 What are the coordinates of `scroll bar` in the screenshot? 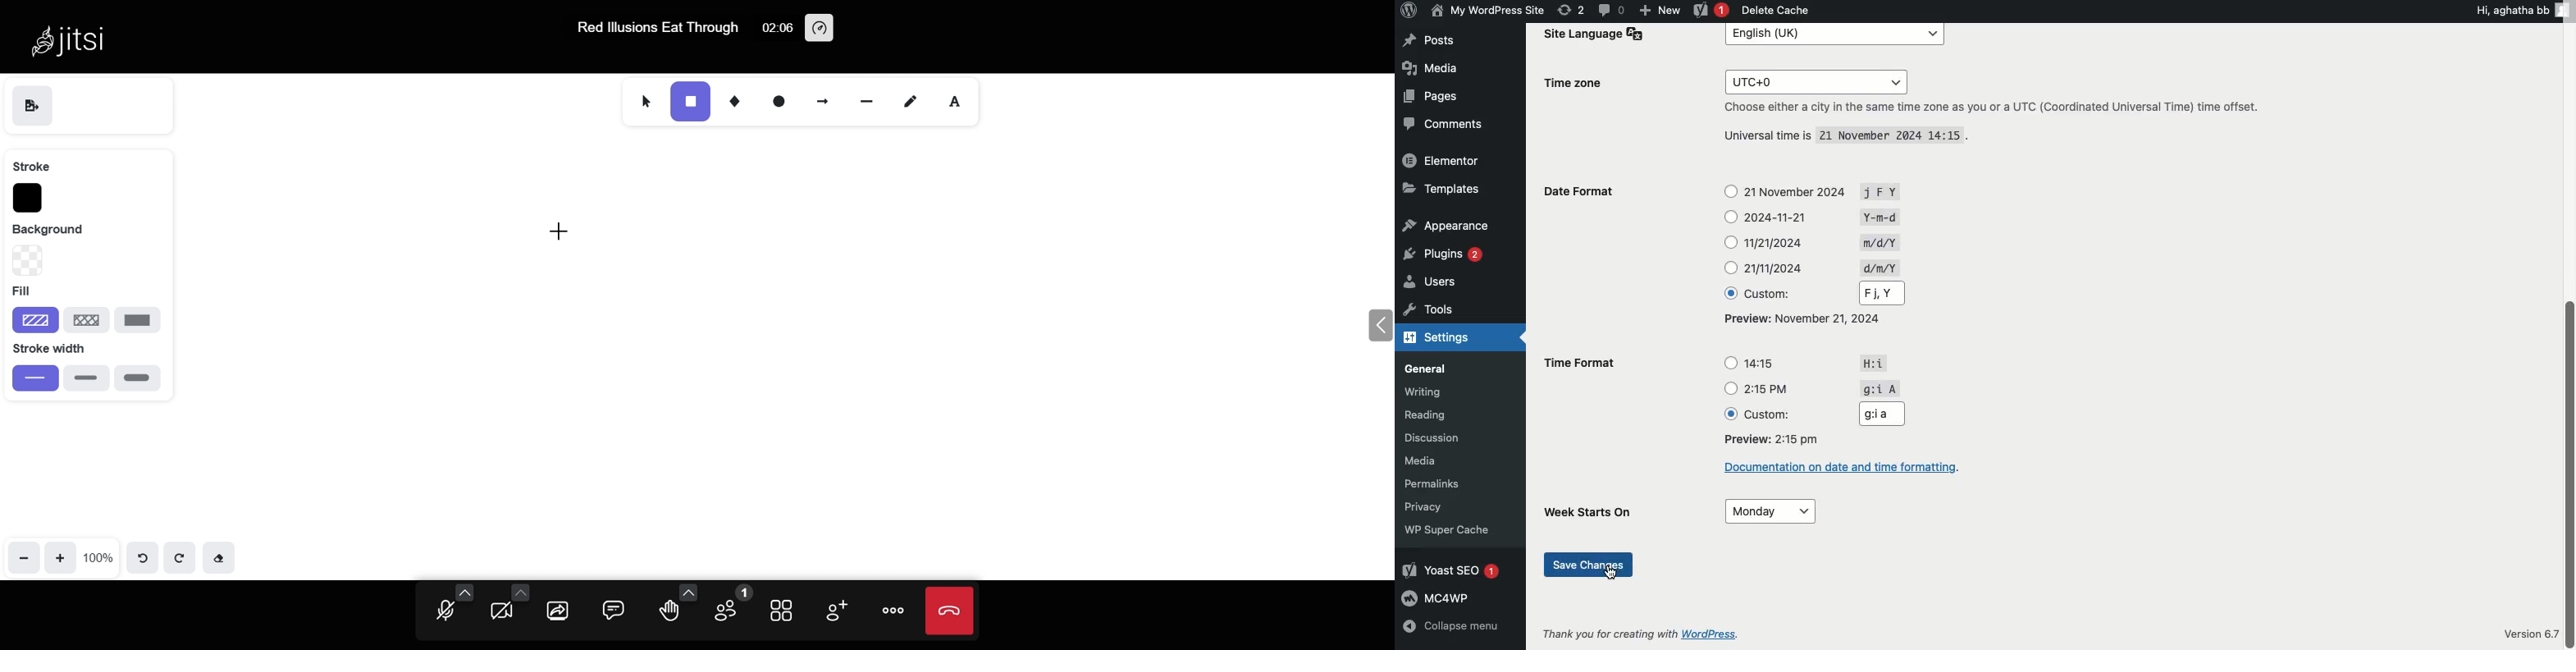 It's located at (2569, 474).